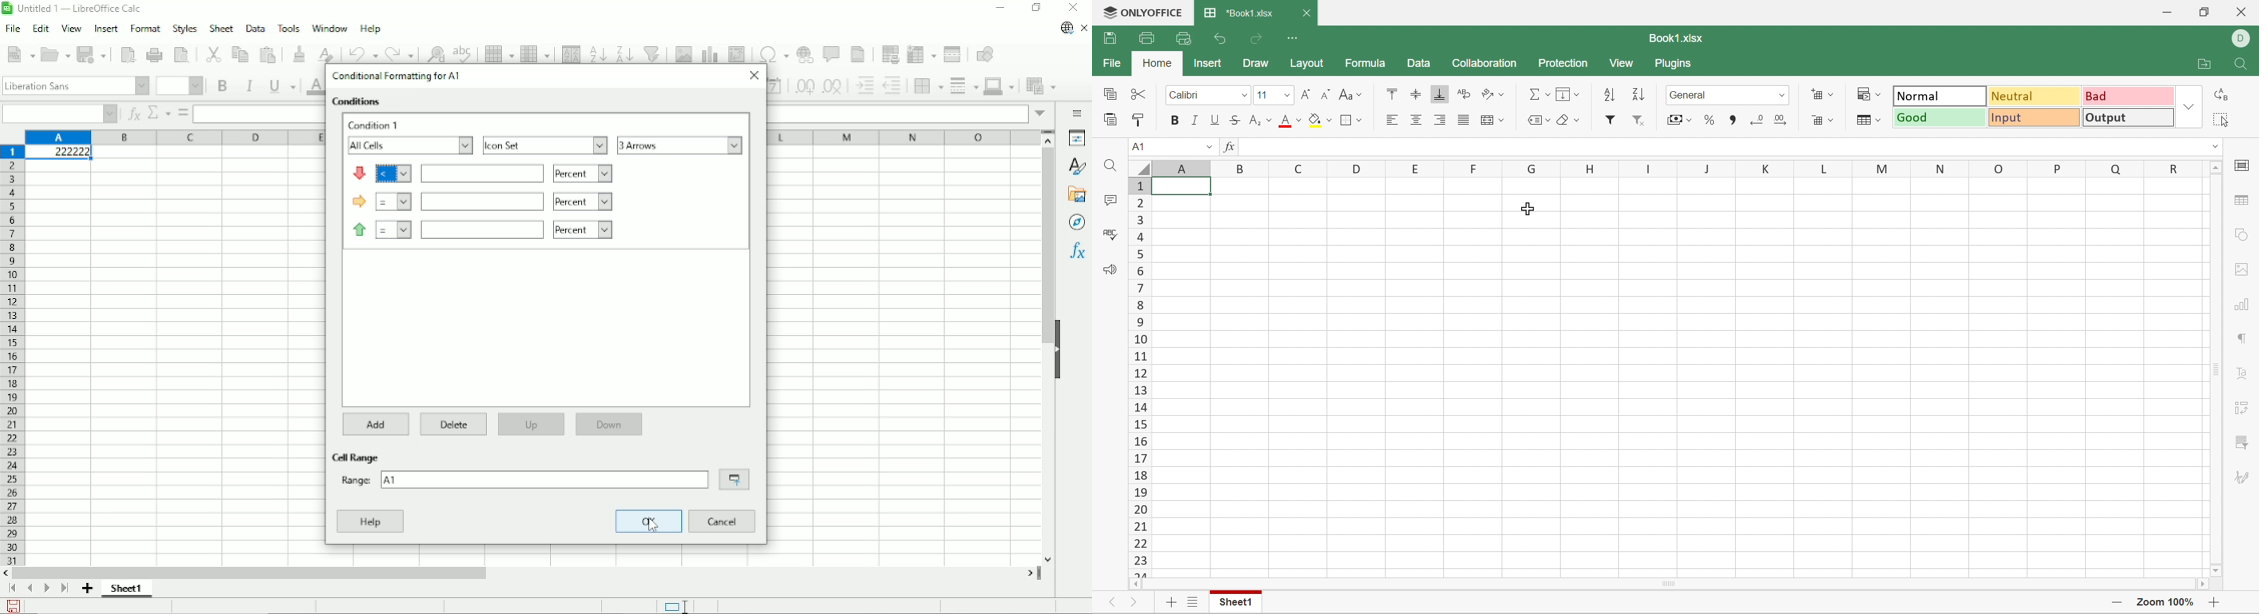 The height and width of the screenshot is (616, 2268). I want to click on Change case, so click(1349, 94).